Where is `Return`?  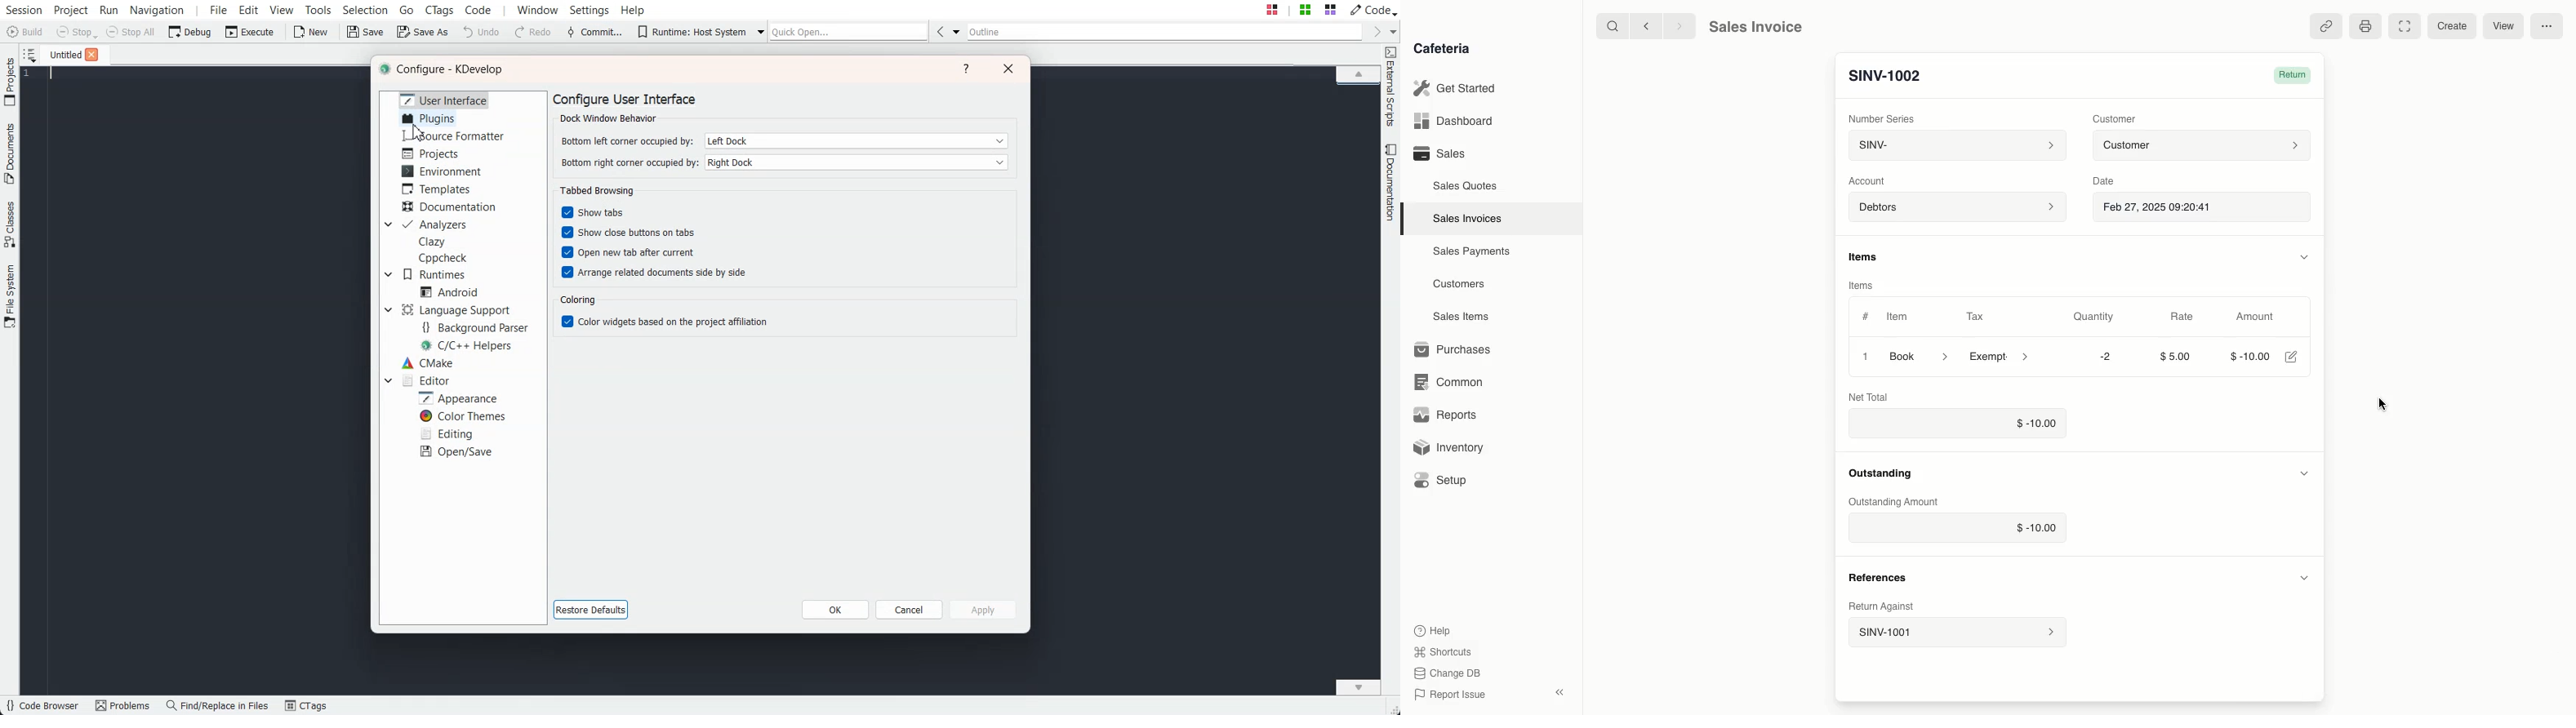
Return is located at coordinates (2295, 75).